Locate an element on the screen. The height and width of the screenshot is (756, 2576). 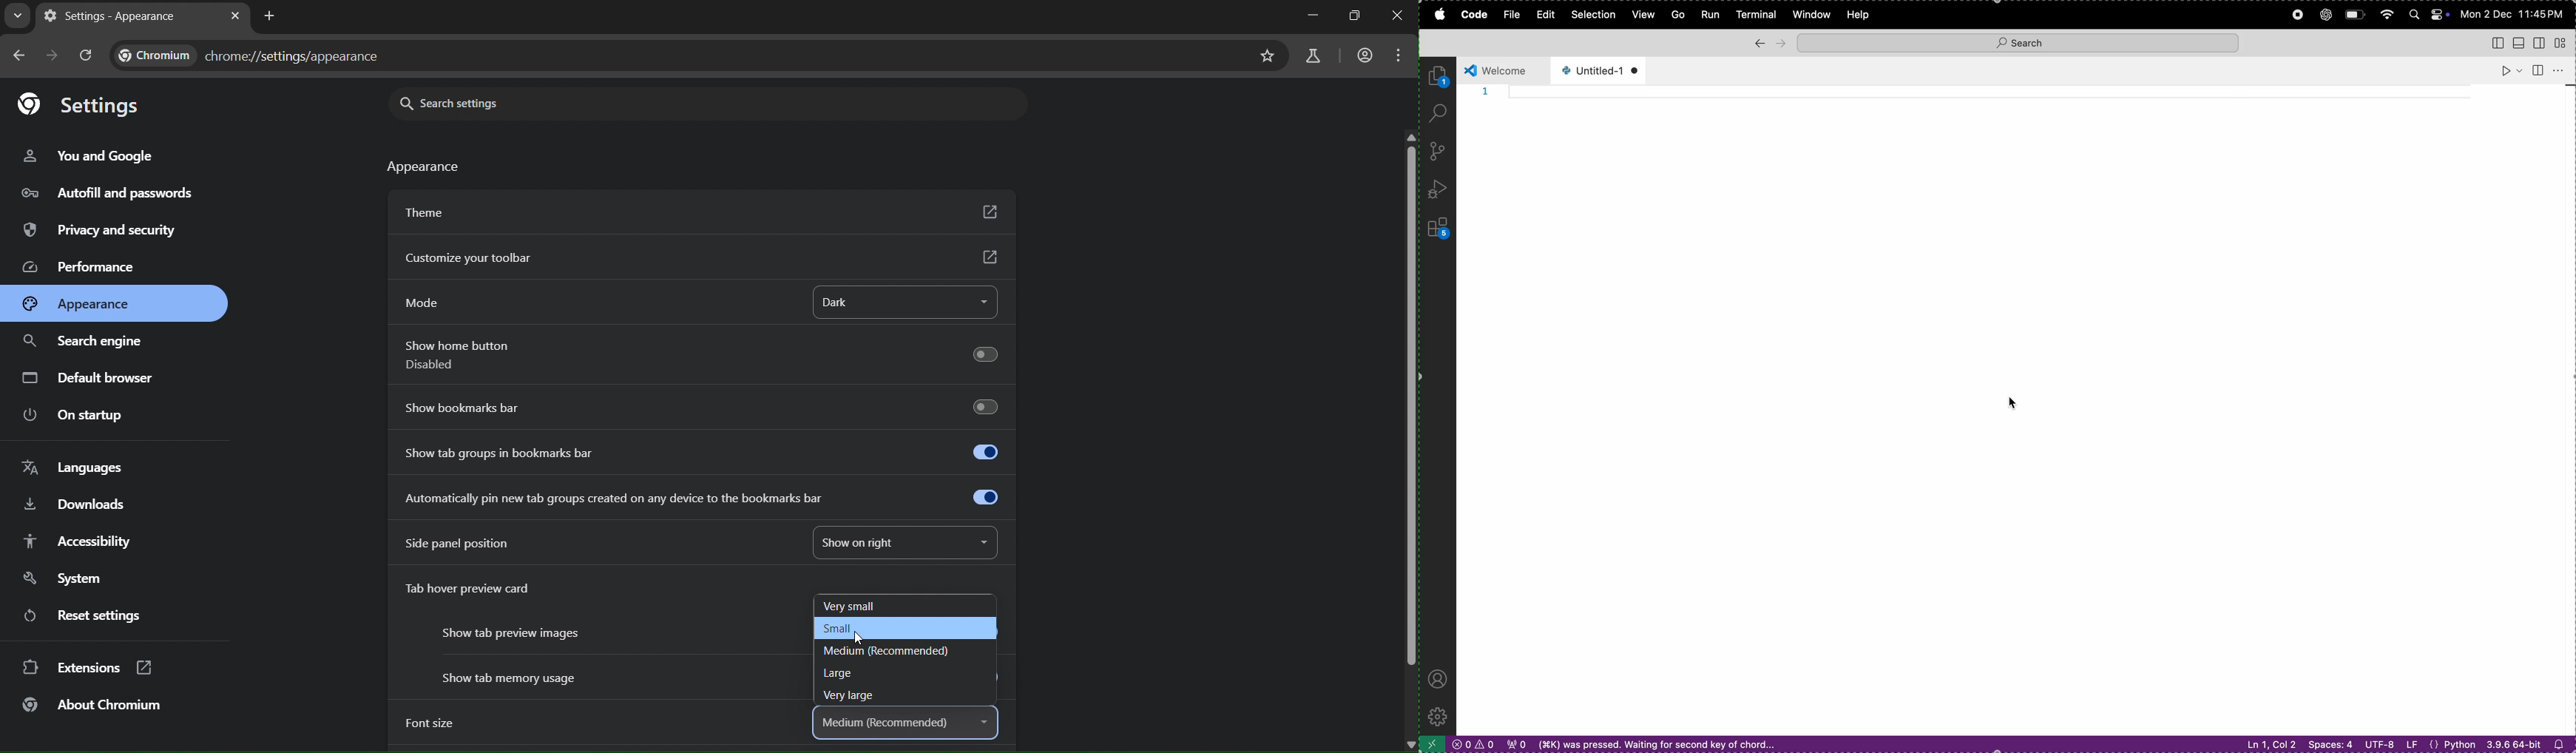
account is located at coordinates (1364, 56).